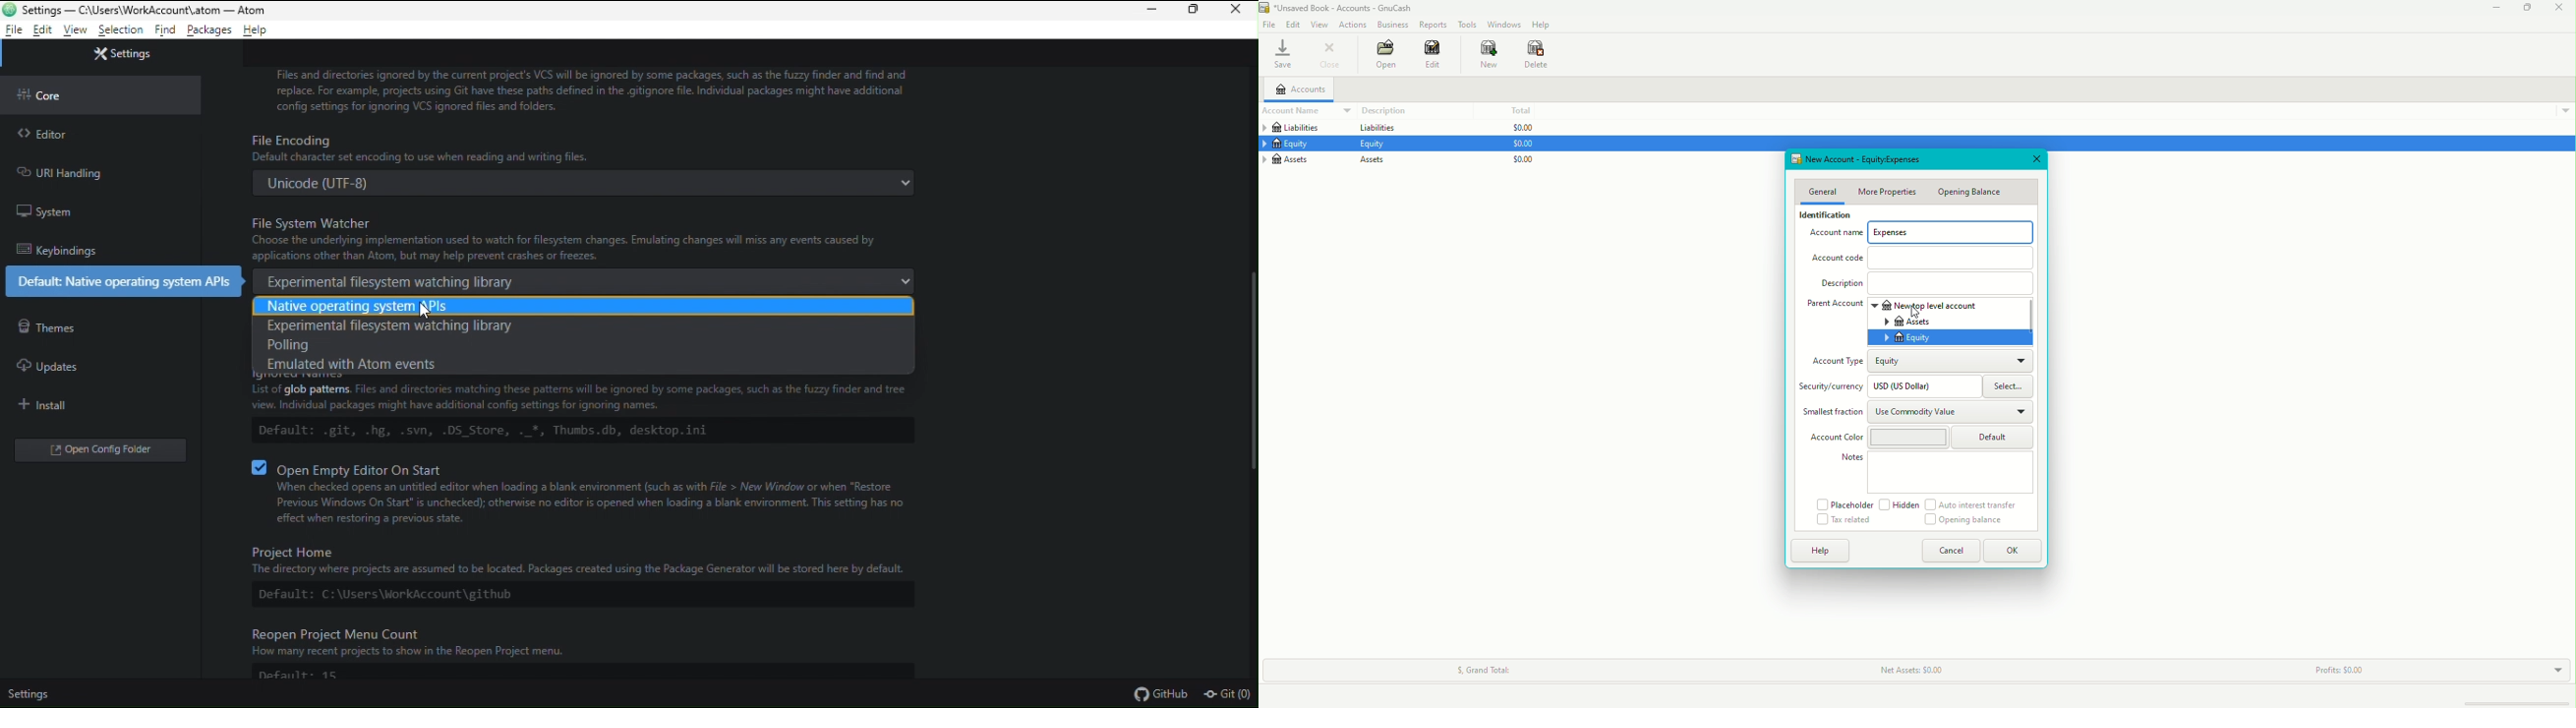 The width and height of the screenshot is (2576, 728). Describe the element at coordinates (1539, 54) in the screenshot. I see `Delete` at that location.